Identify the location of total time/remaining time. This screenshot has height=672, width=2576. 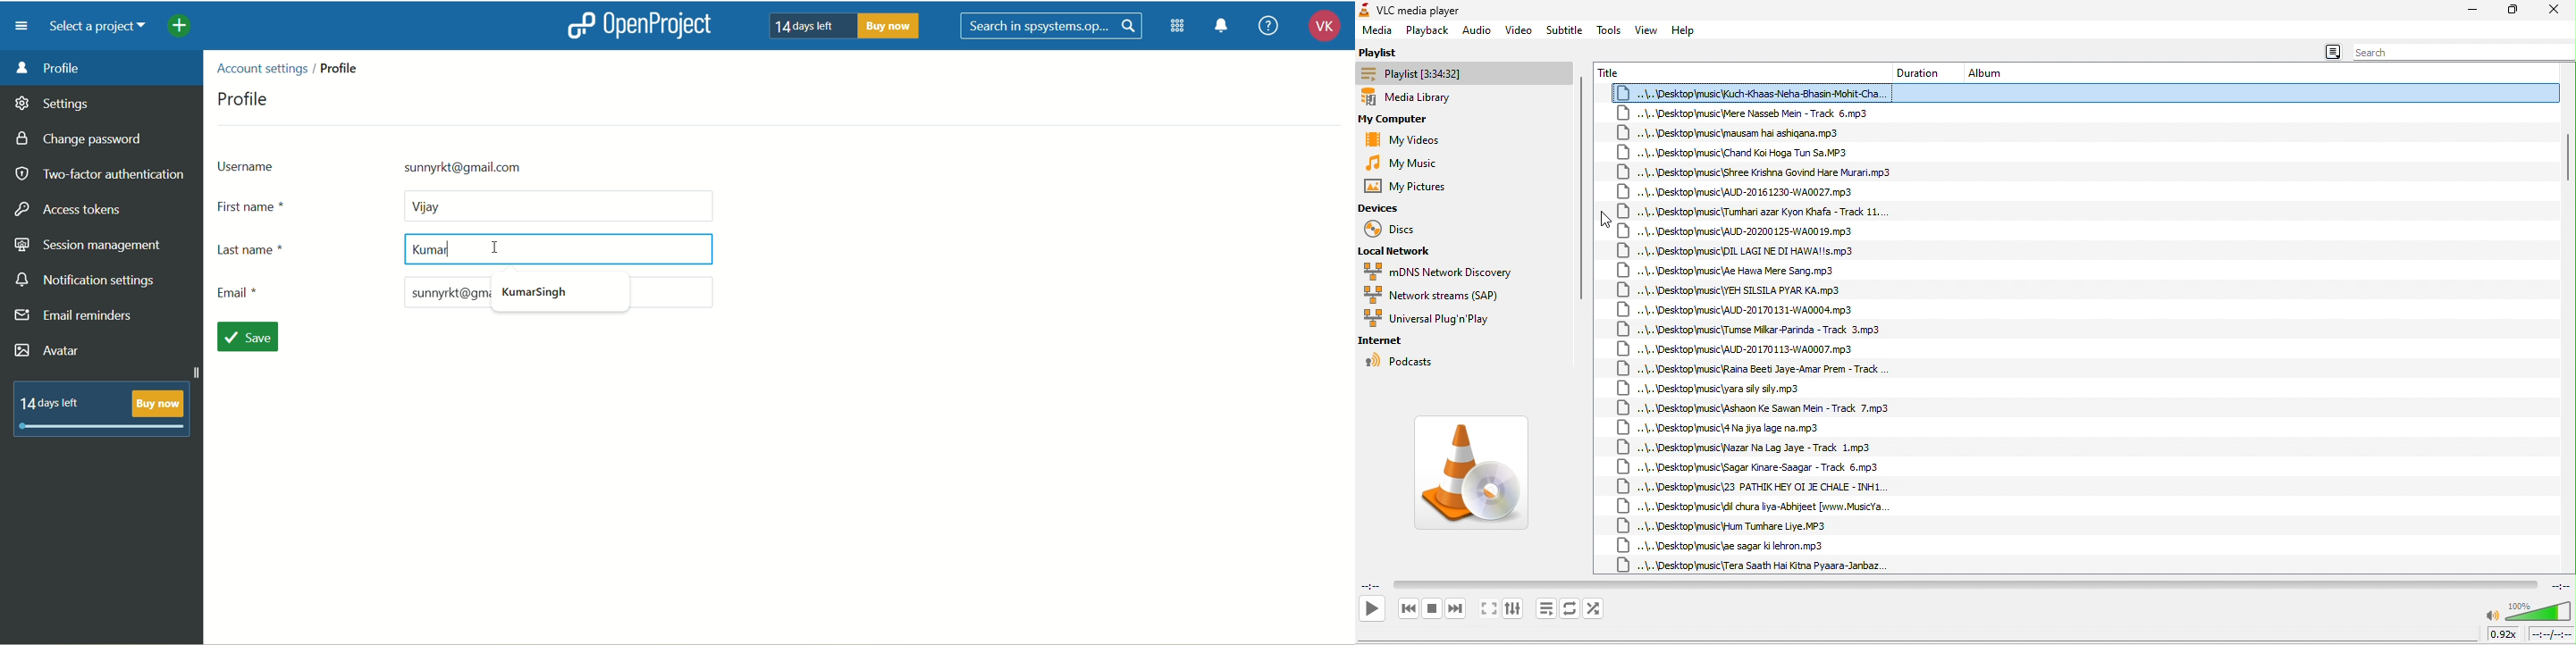
(2550, 634).